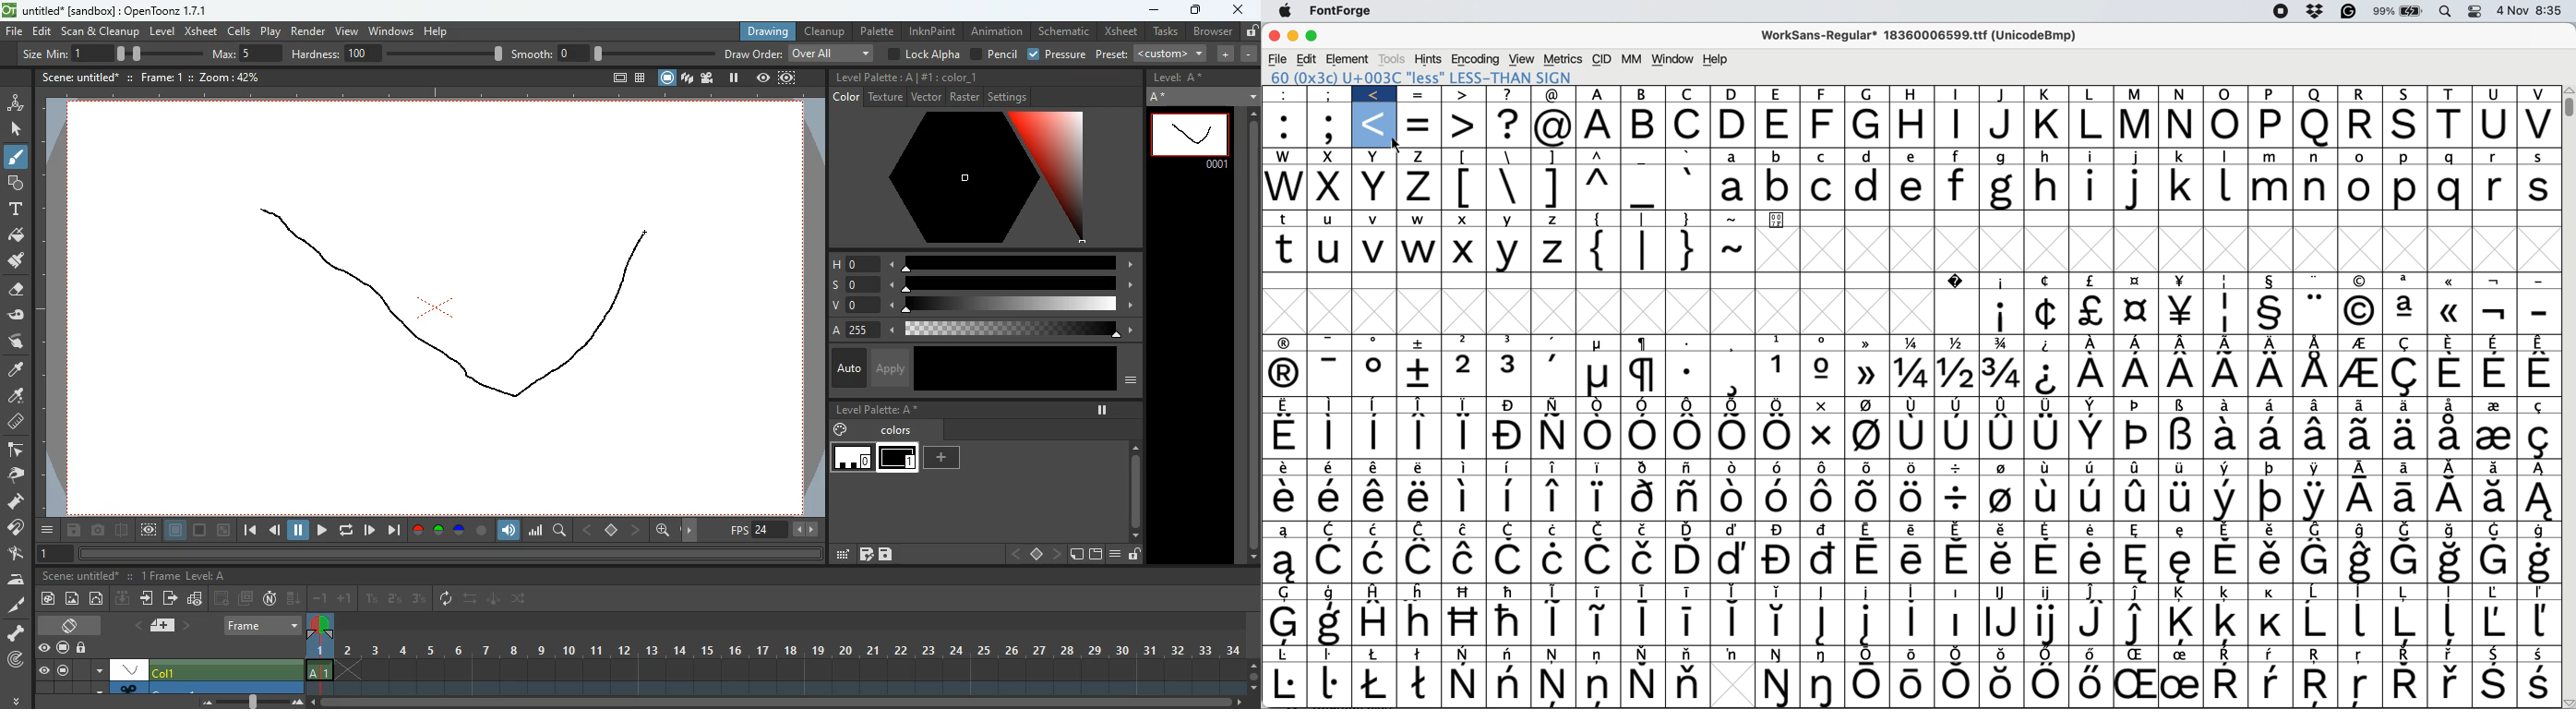  I want to click on Symbol, so click(1288, 500).